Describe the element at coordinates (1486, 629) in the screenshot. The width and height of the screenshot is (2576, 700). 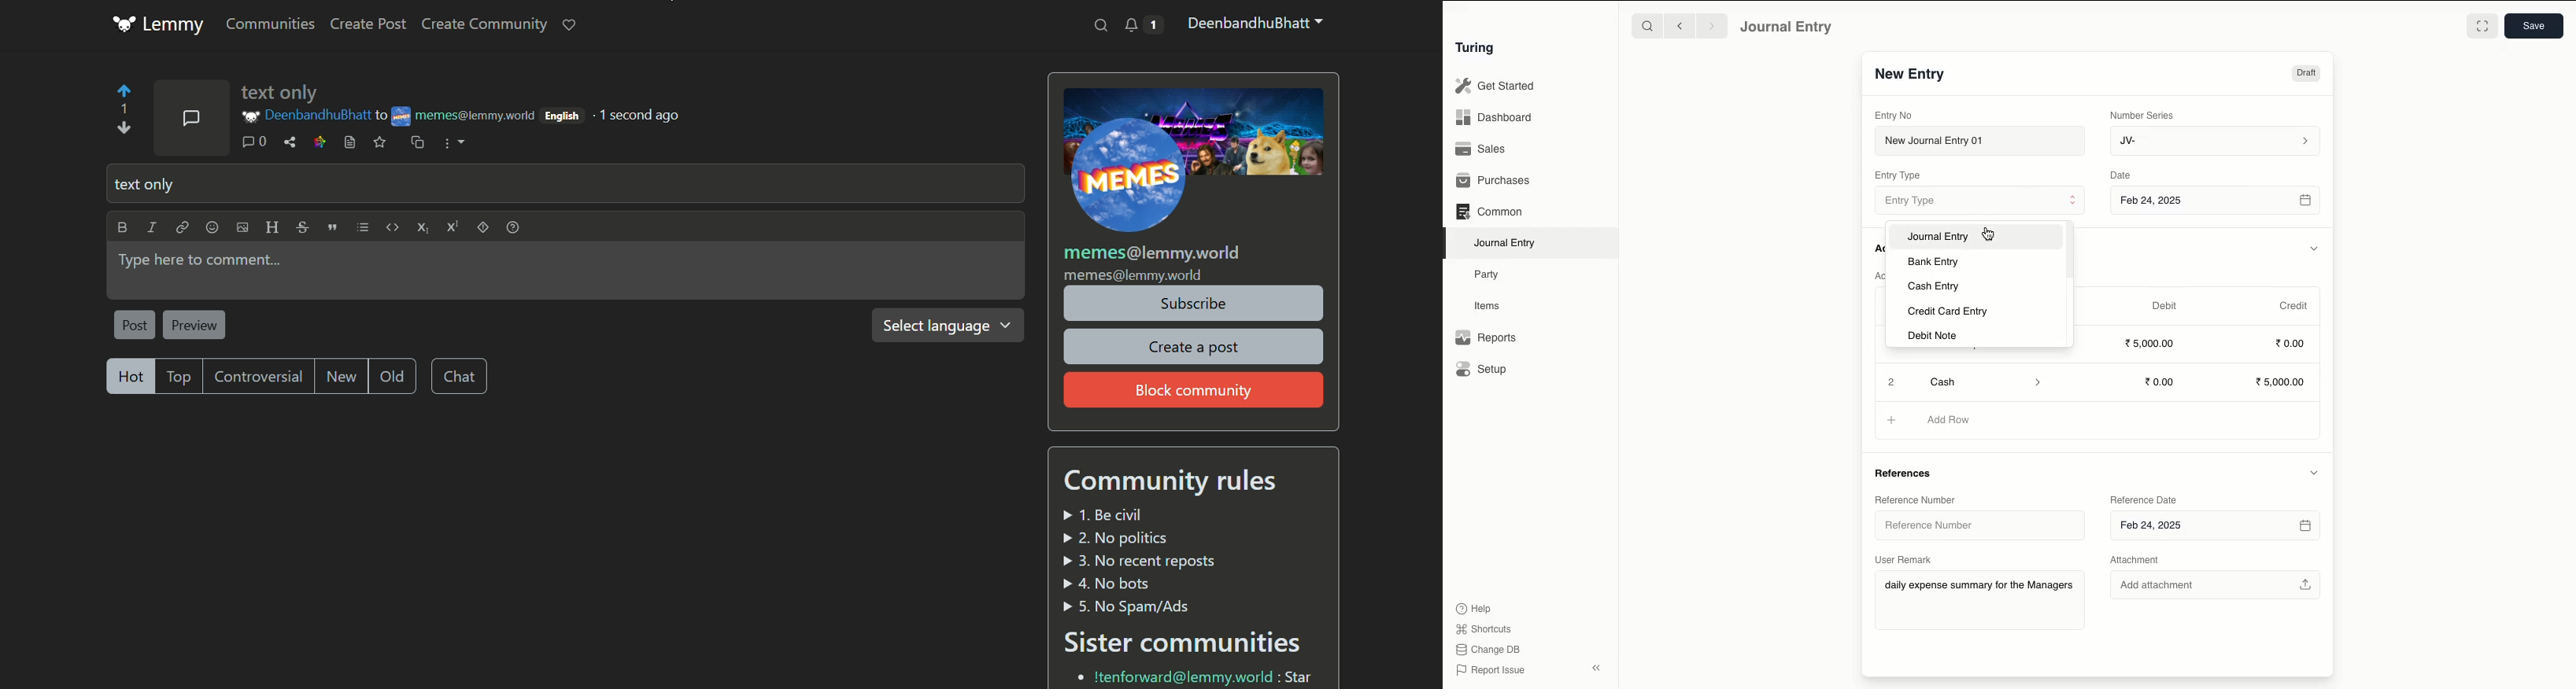
I see `Shortcuts` at that location.